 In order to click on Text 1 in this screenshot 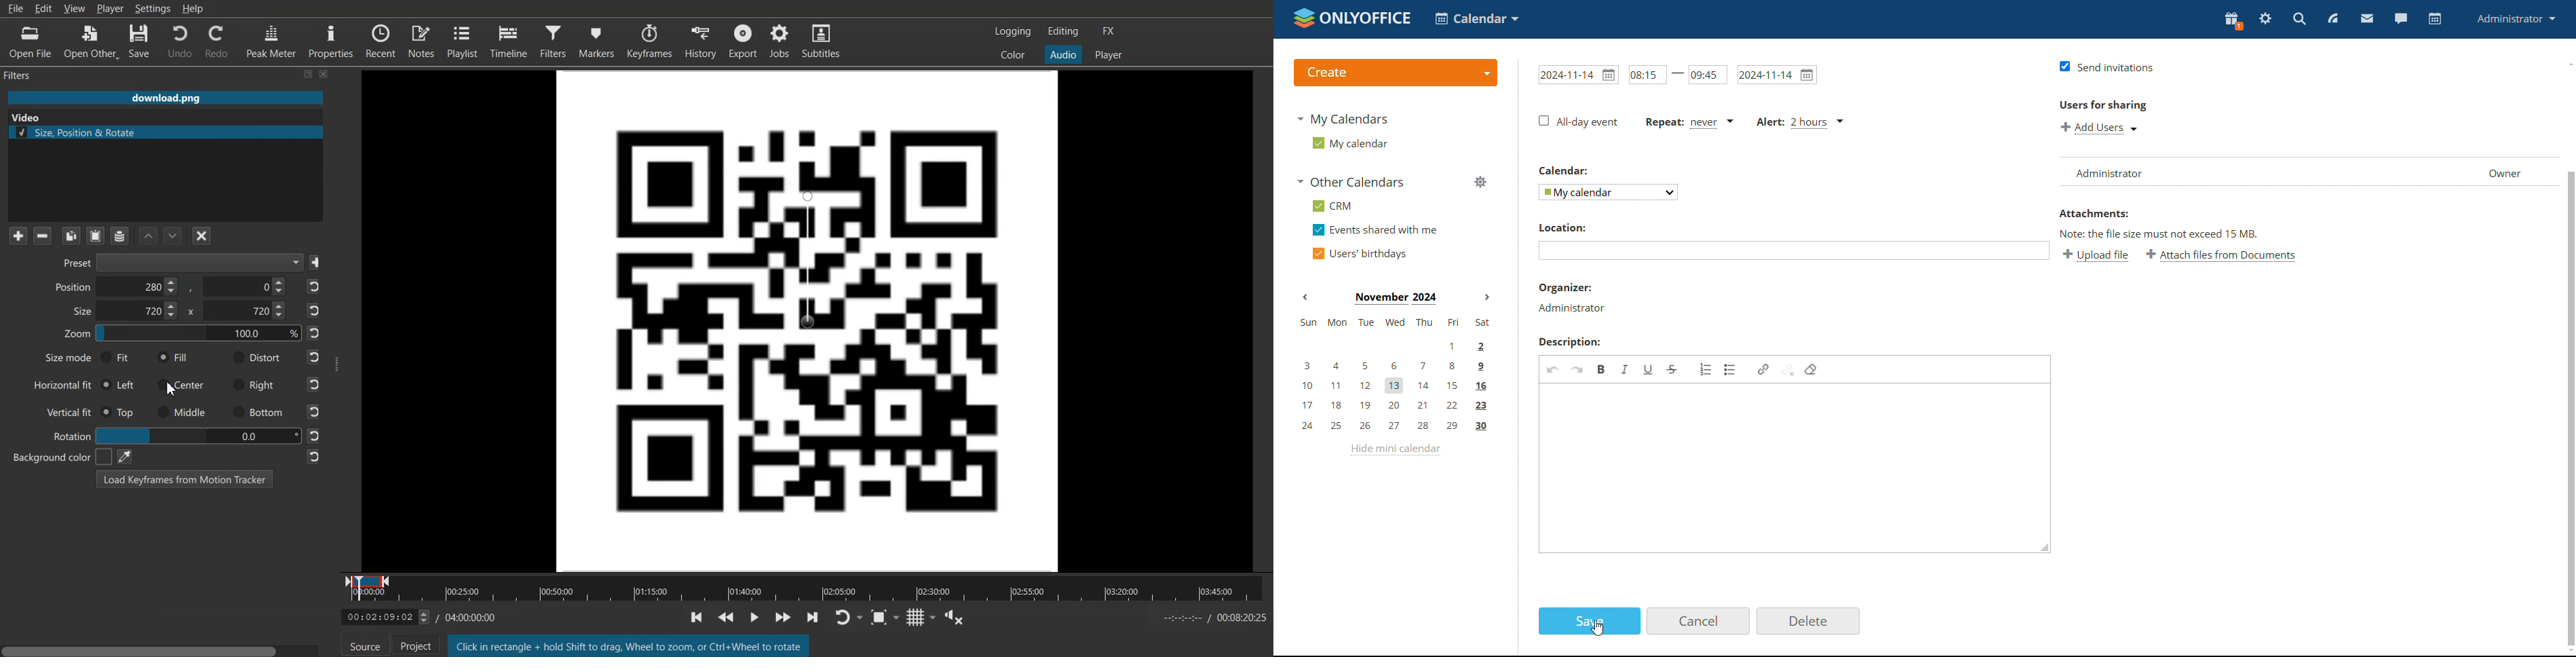, I will do `click(24, 76)`.